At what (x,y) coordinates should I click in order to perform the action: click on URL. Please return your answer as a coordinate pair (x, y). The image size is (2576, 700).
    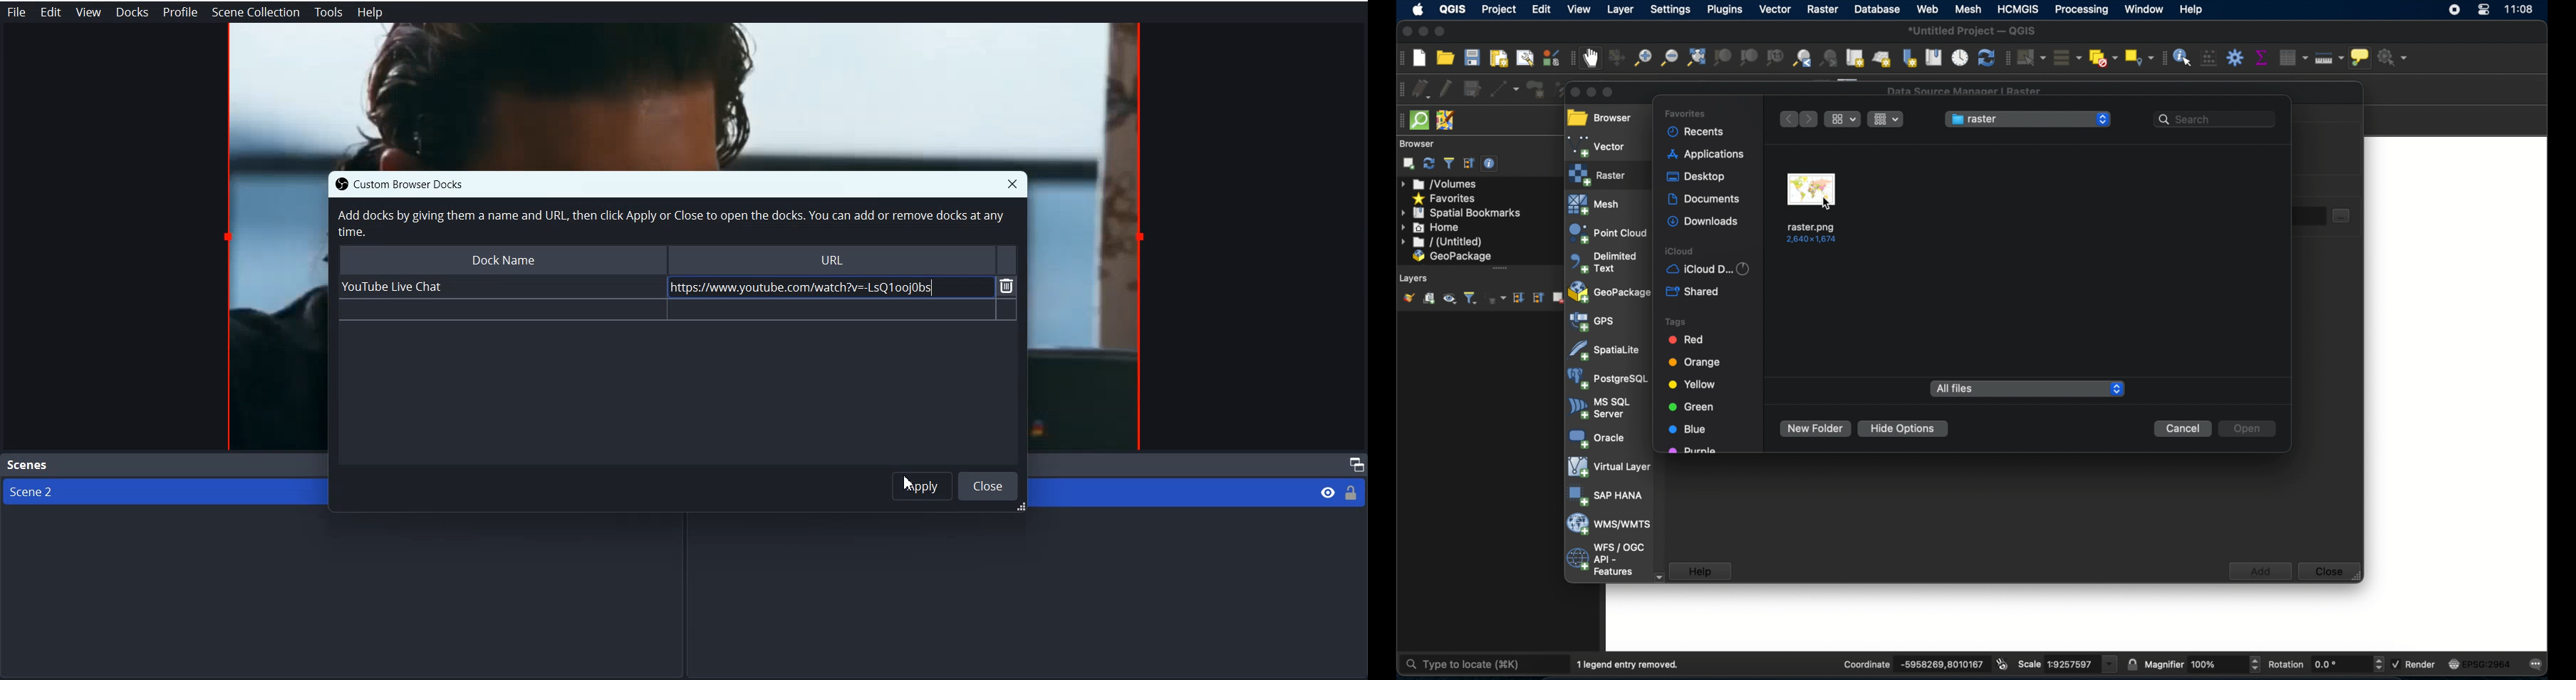
    Looking at the image, I should click on (833, 259).